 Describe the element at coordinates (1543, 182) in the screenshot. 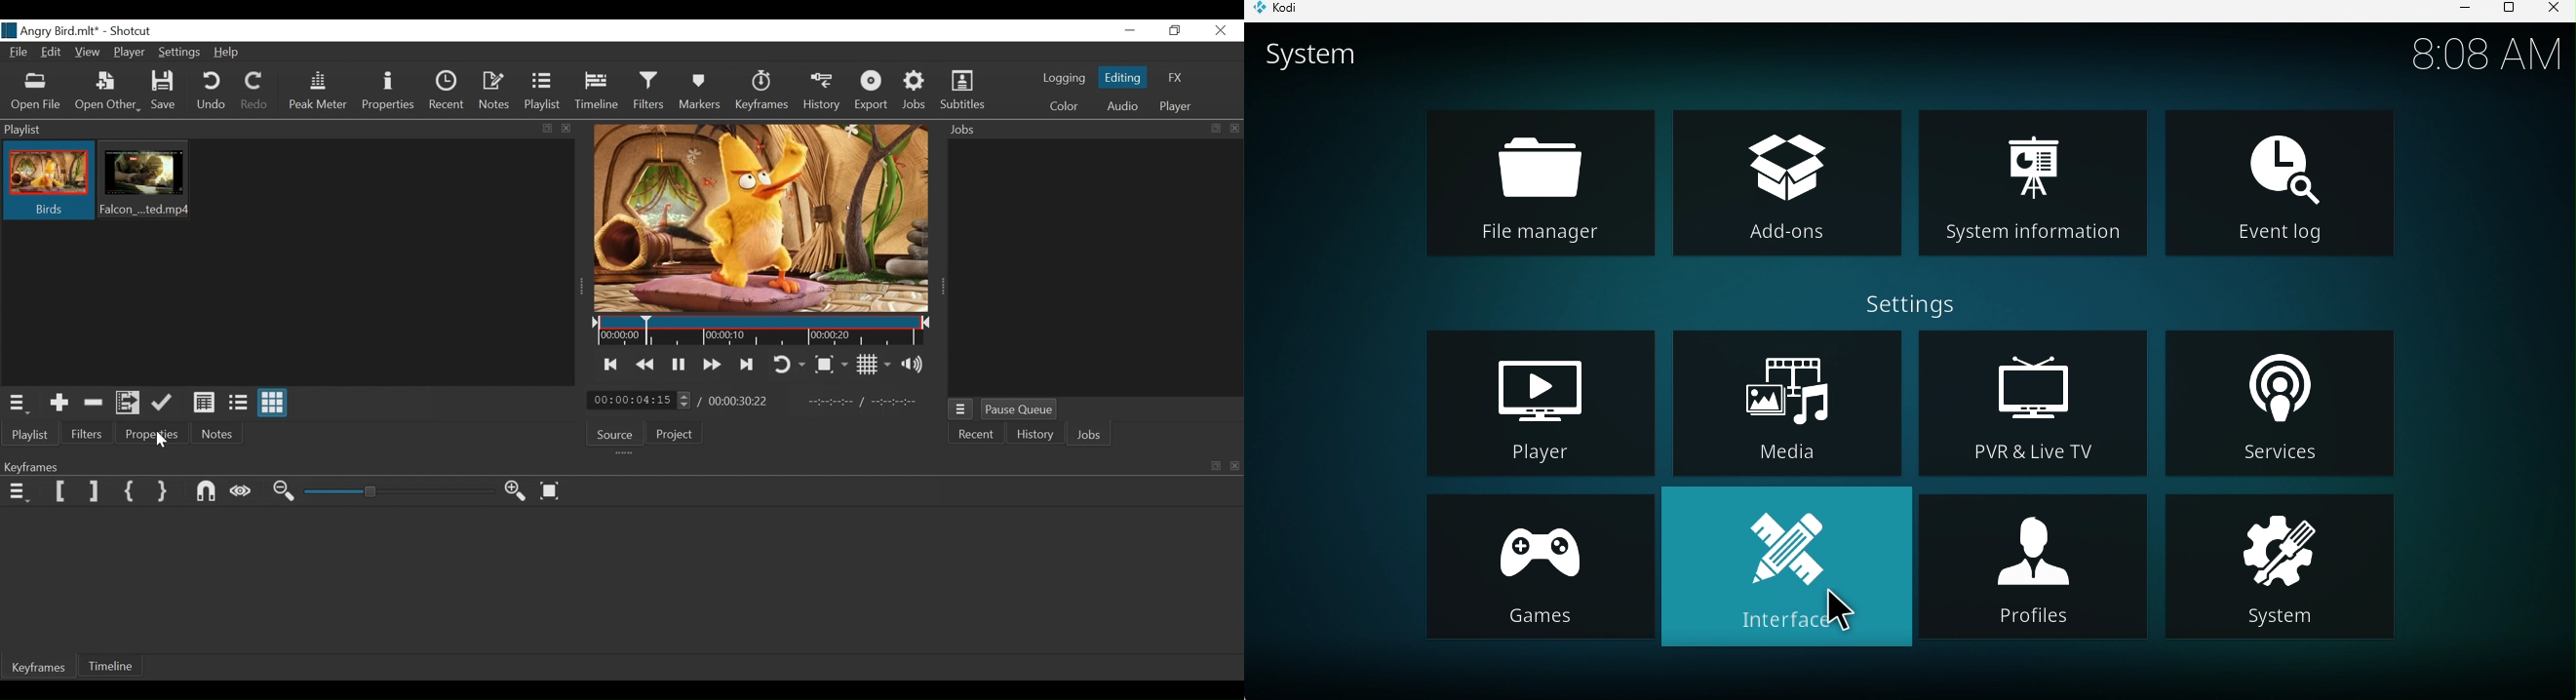

I see `File manager` at that location.